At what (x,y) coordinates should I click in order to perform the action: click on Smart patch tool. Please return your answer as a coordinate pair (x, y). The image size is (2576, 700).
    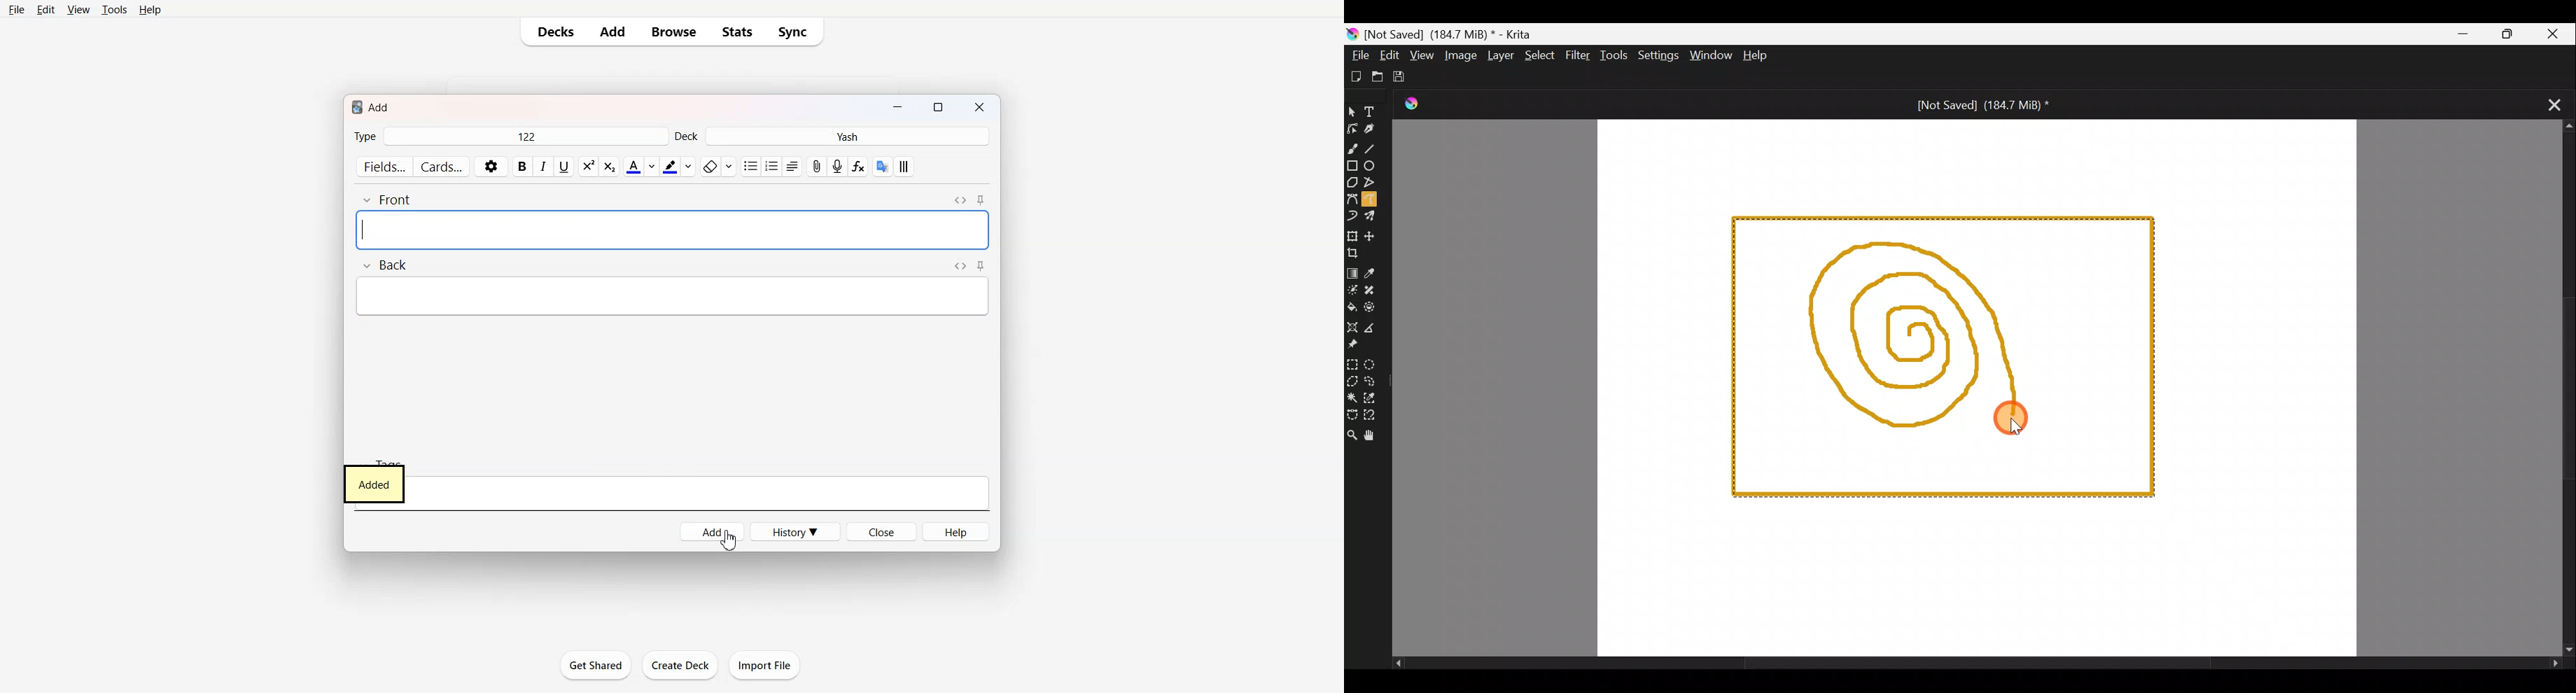
    Looking at the image, I should click on (1372, 290).